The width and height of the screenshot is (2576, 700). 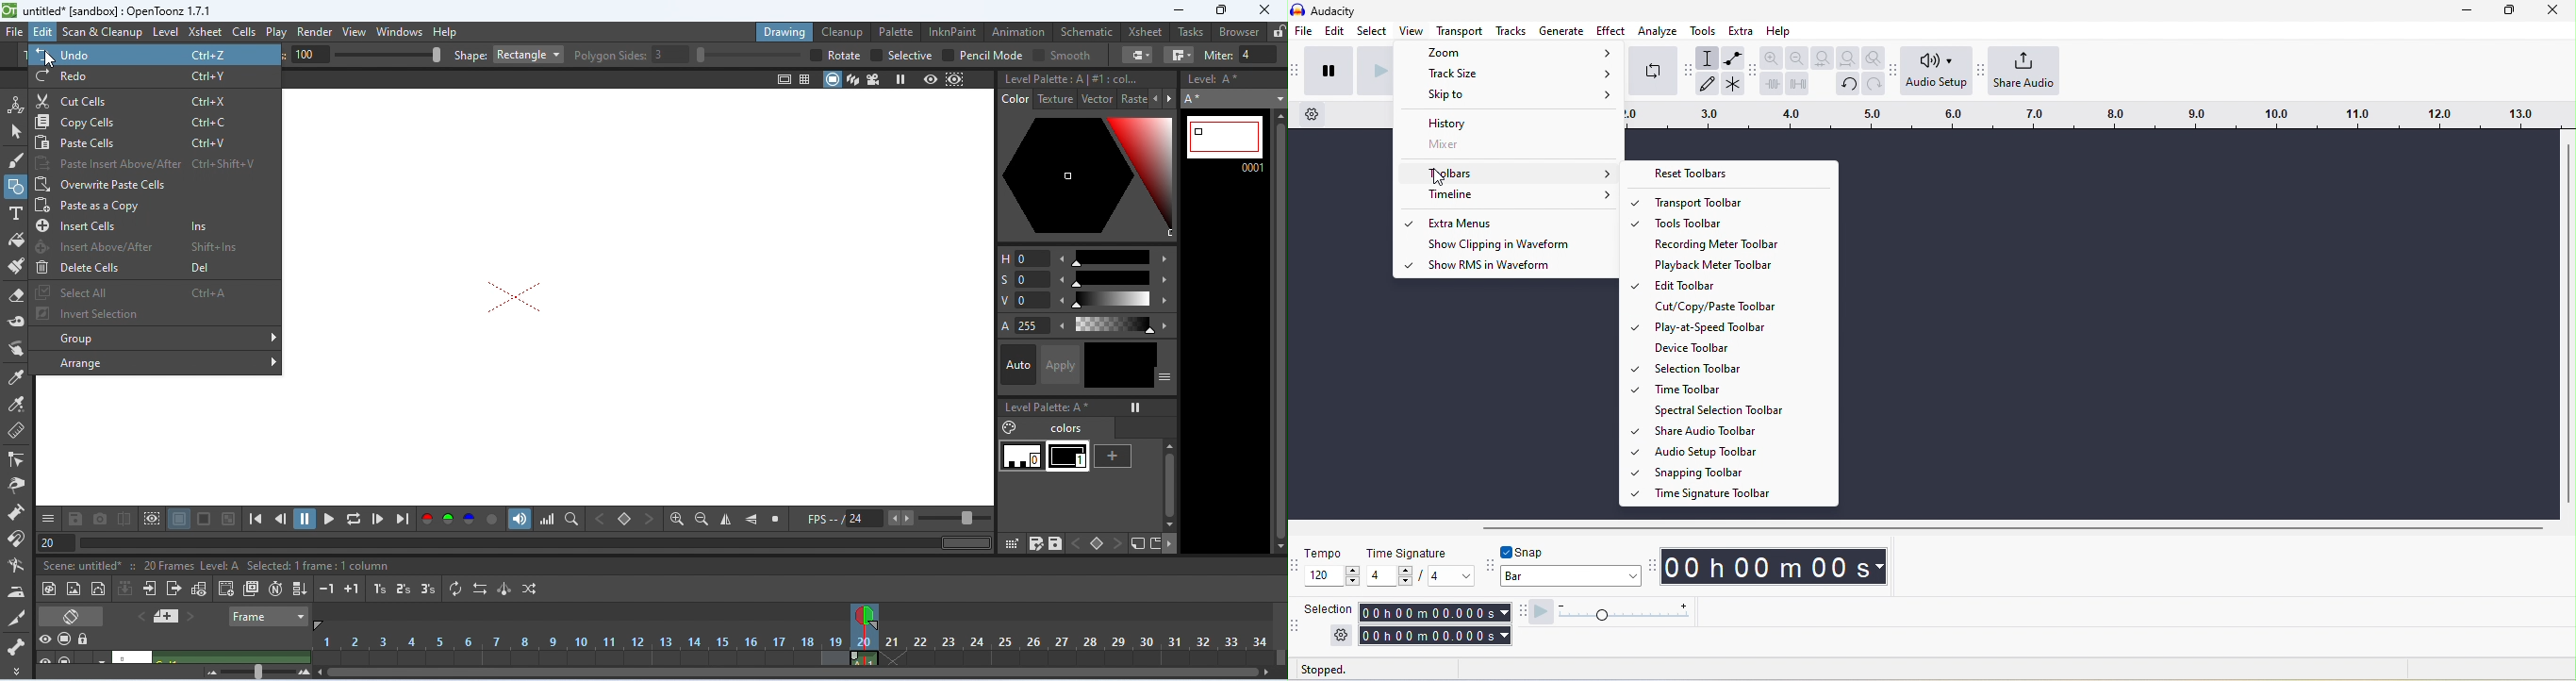 I want to click on Transport toolbar, so click(x=1742, y=202).